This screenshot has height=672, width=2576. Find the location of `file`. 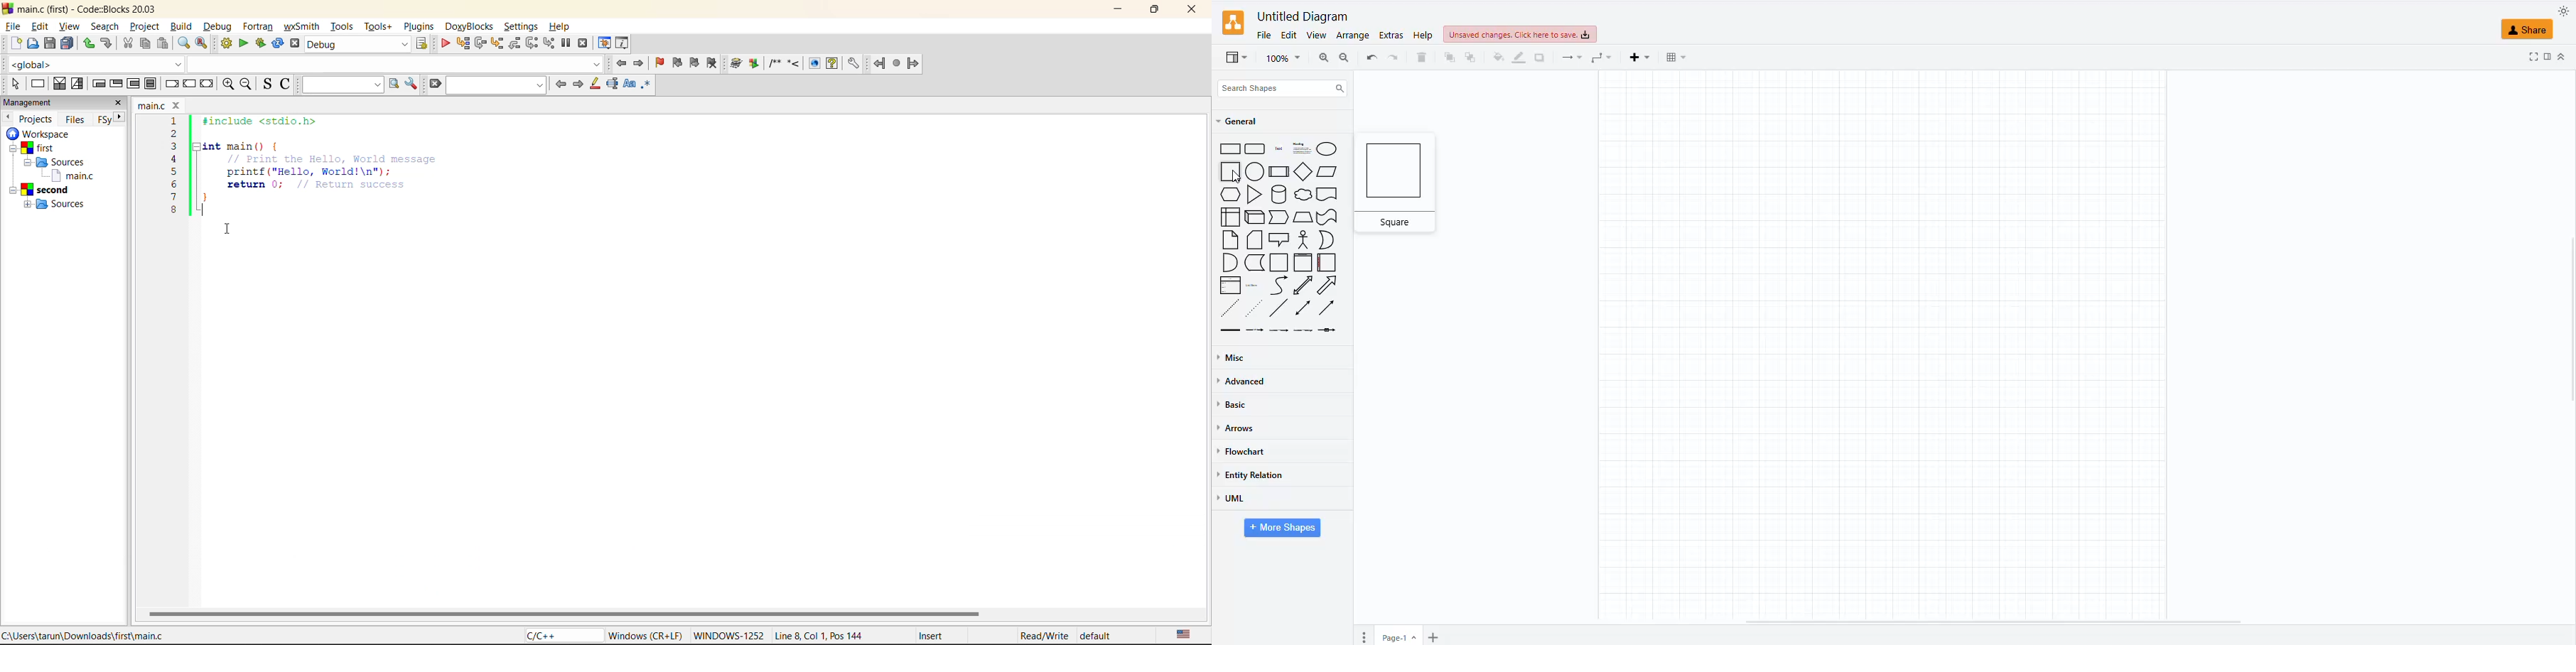

file is located at coordinates (12, 26).